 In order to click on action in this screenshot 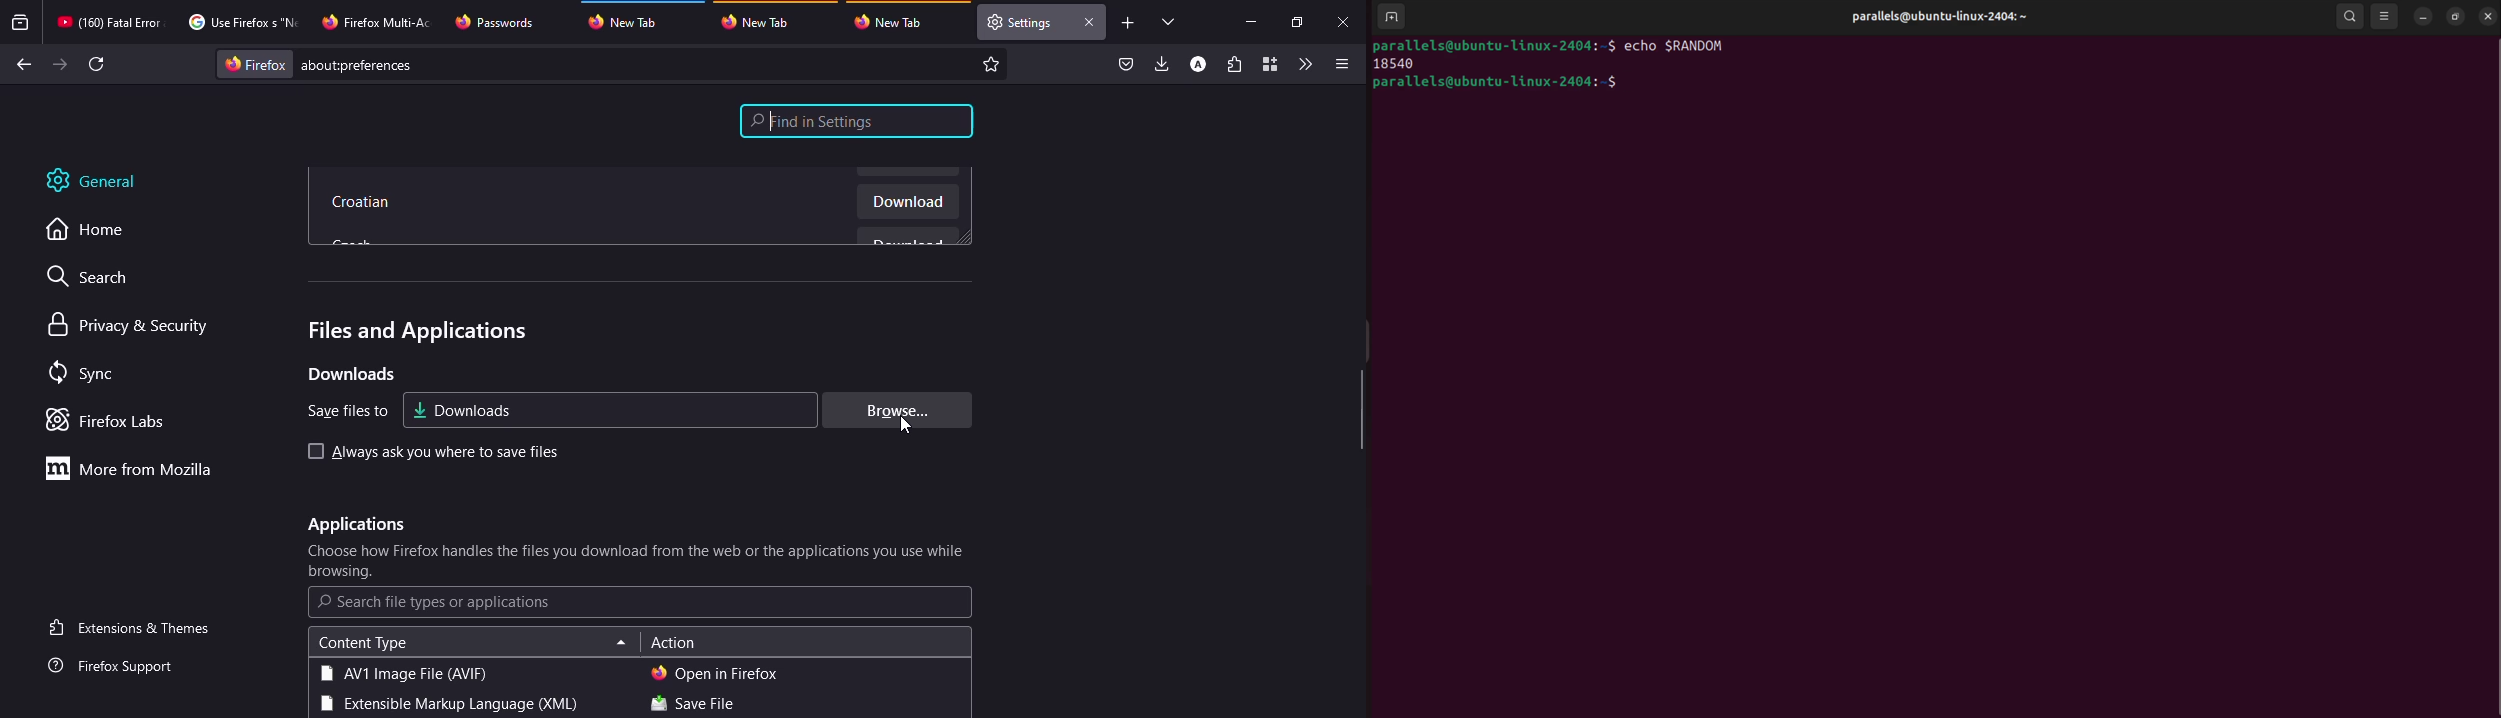, I will do `click(673, 644)`.